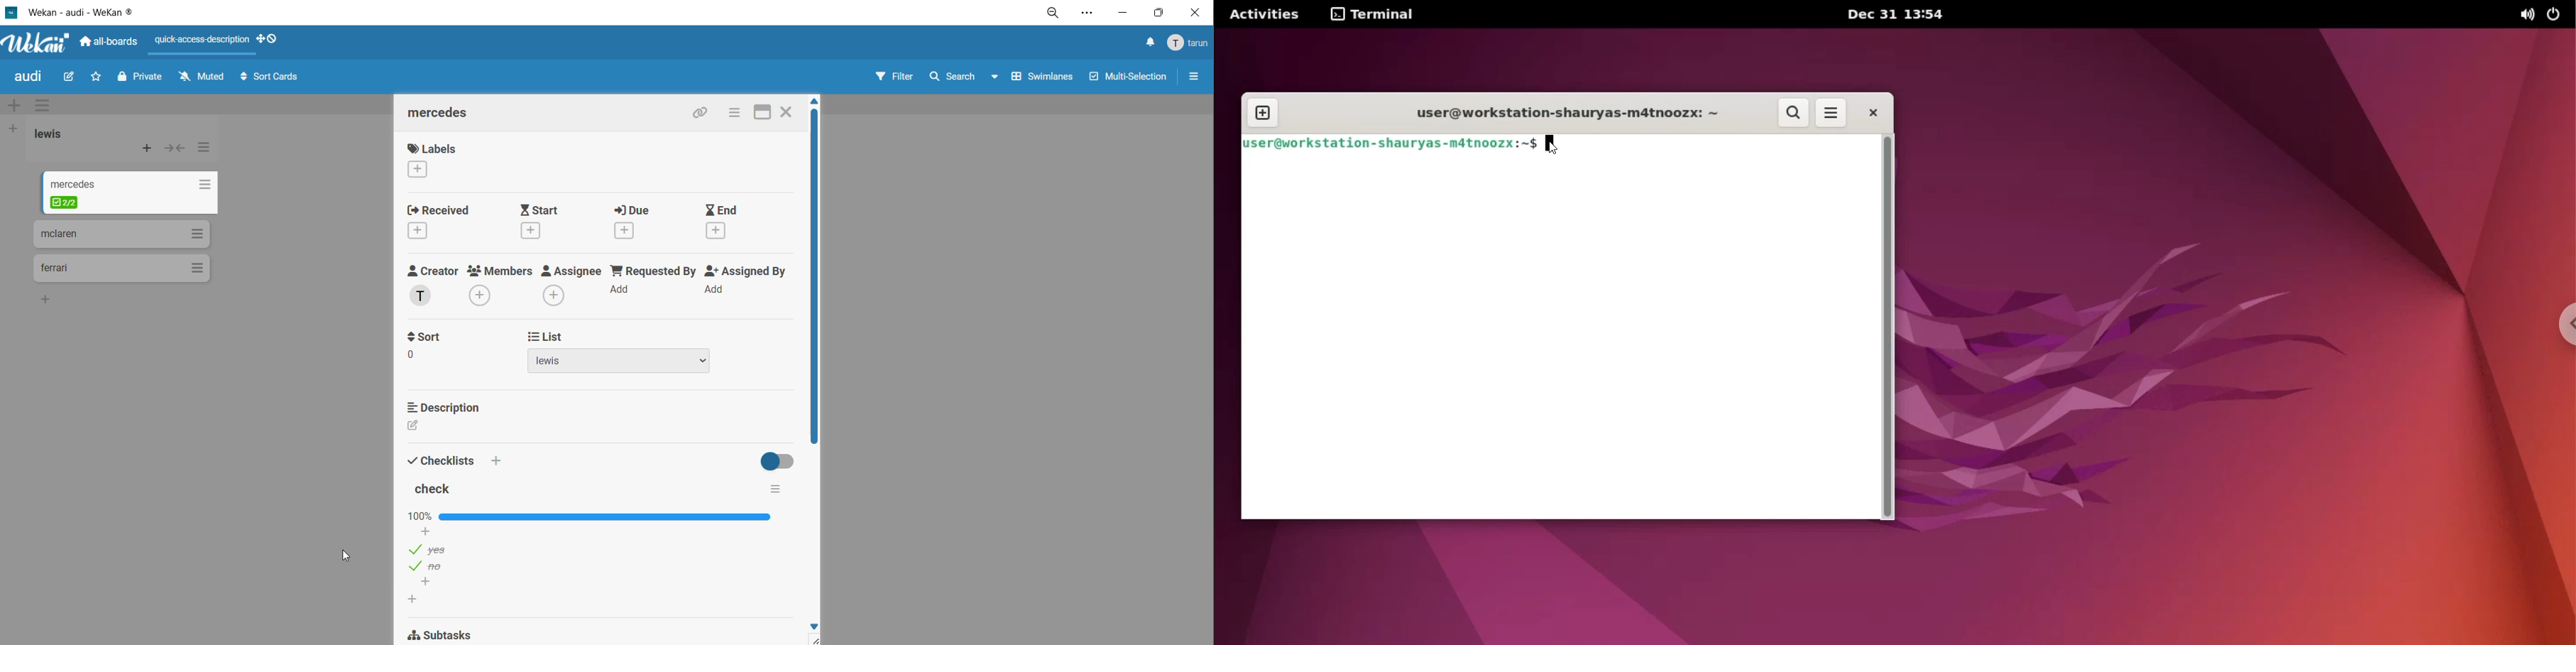  I want to click on sort, so click(442, 347).